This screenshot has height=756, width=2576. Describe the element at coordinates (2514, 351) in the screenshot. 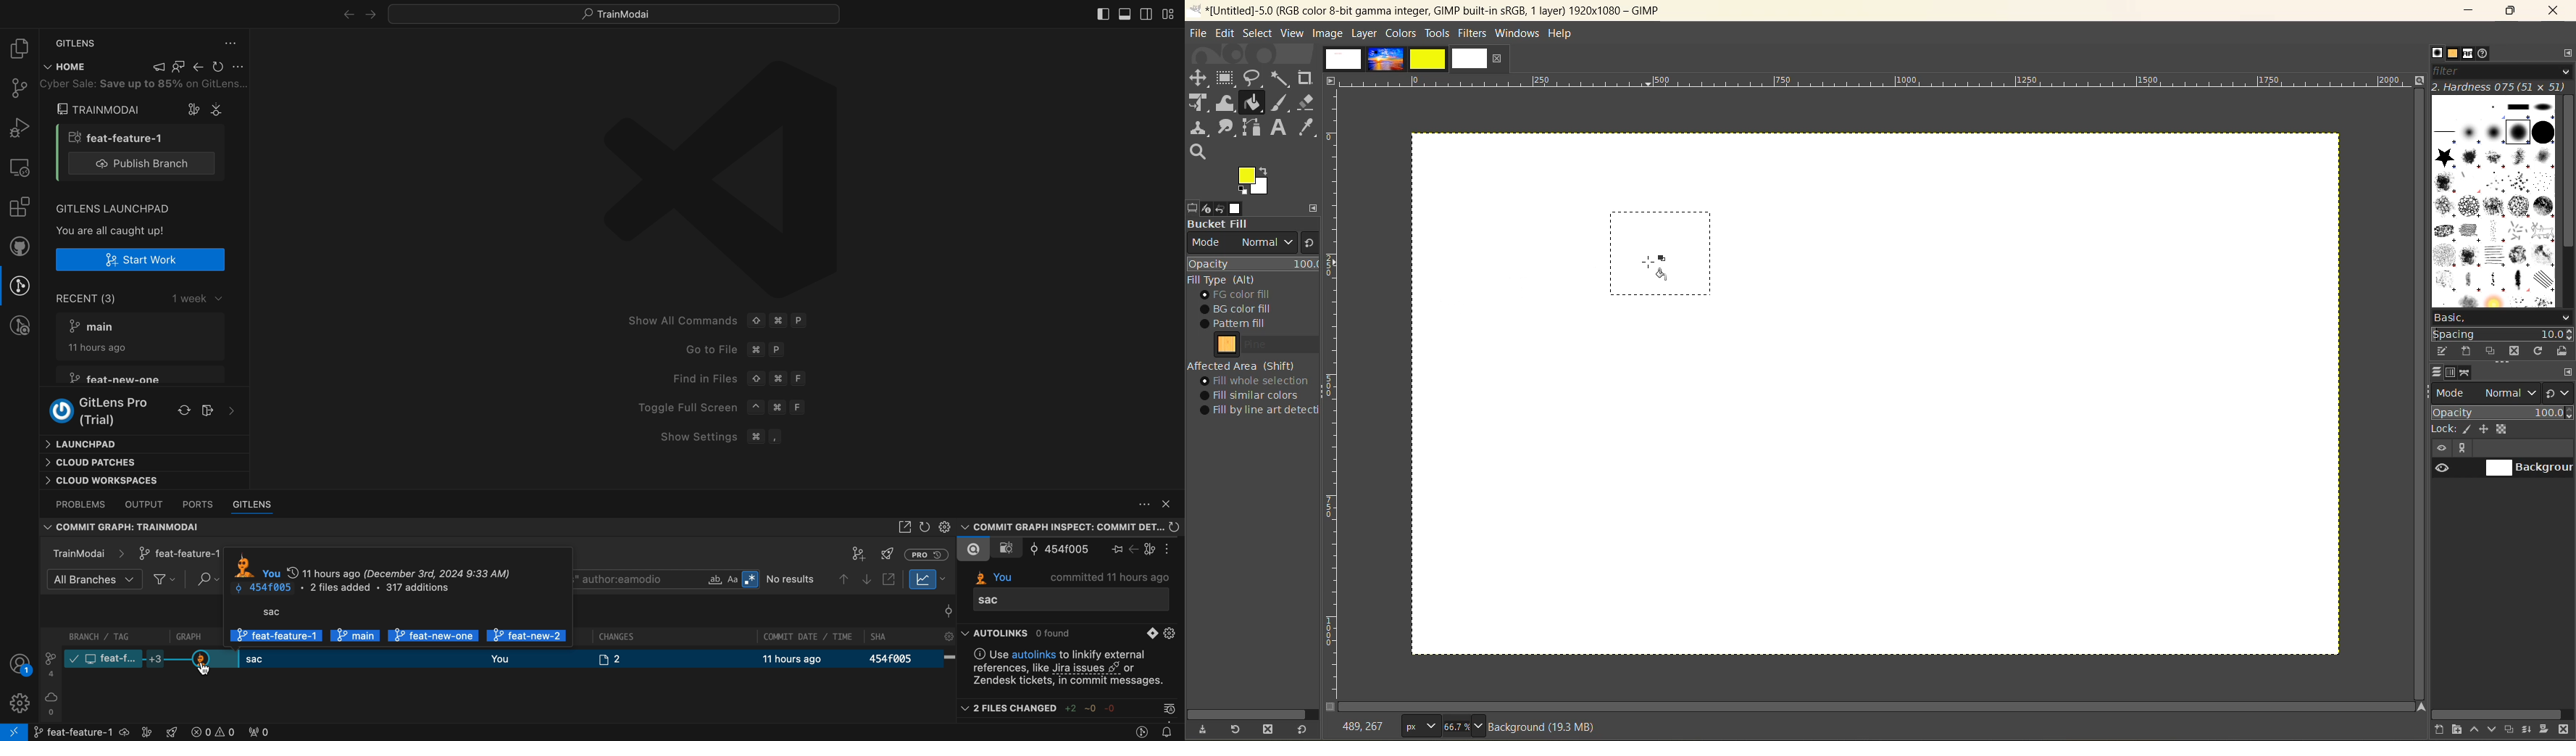

I see `delete this brush` at that location.